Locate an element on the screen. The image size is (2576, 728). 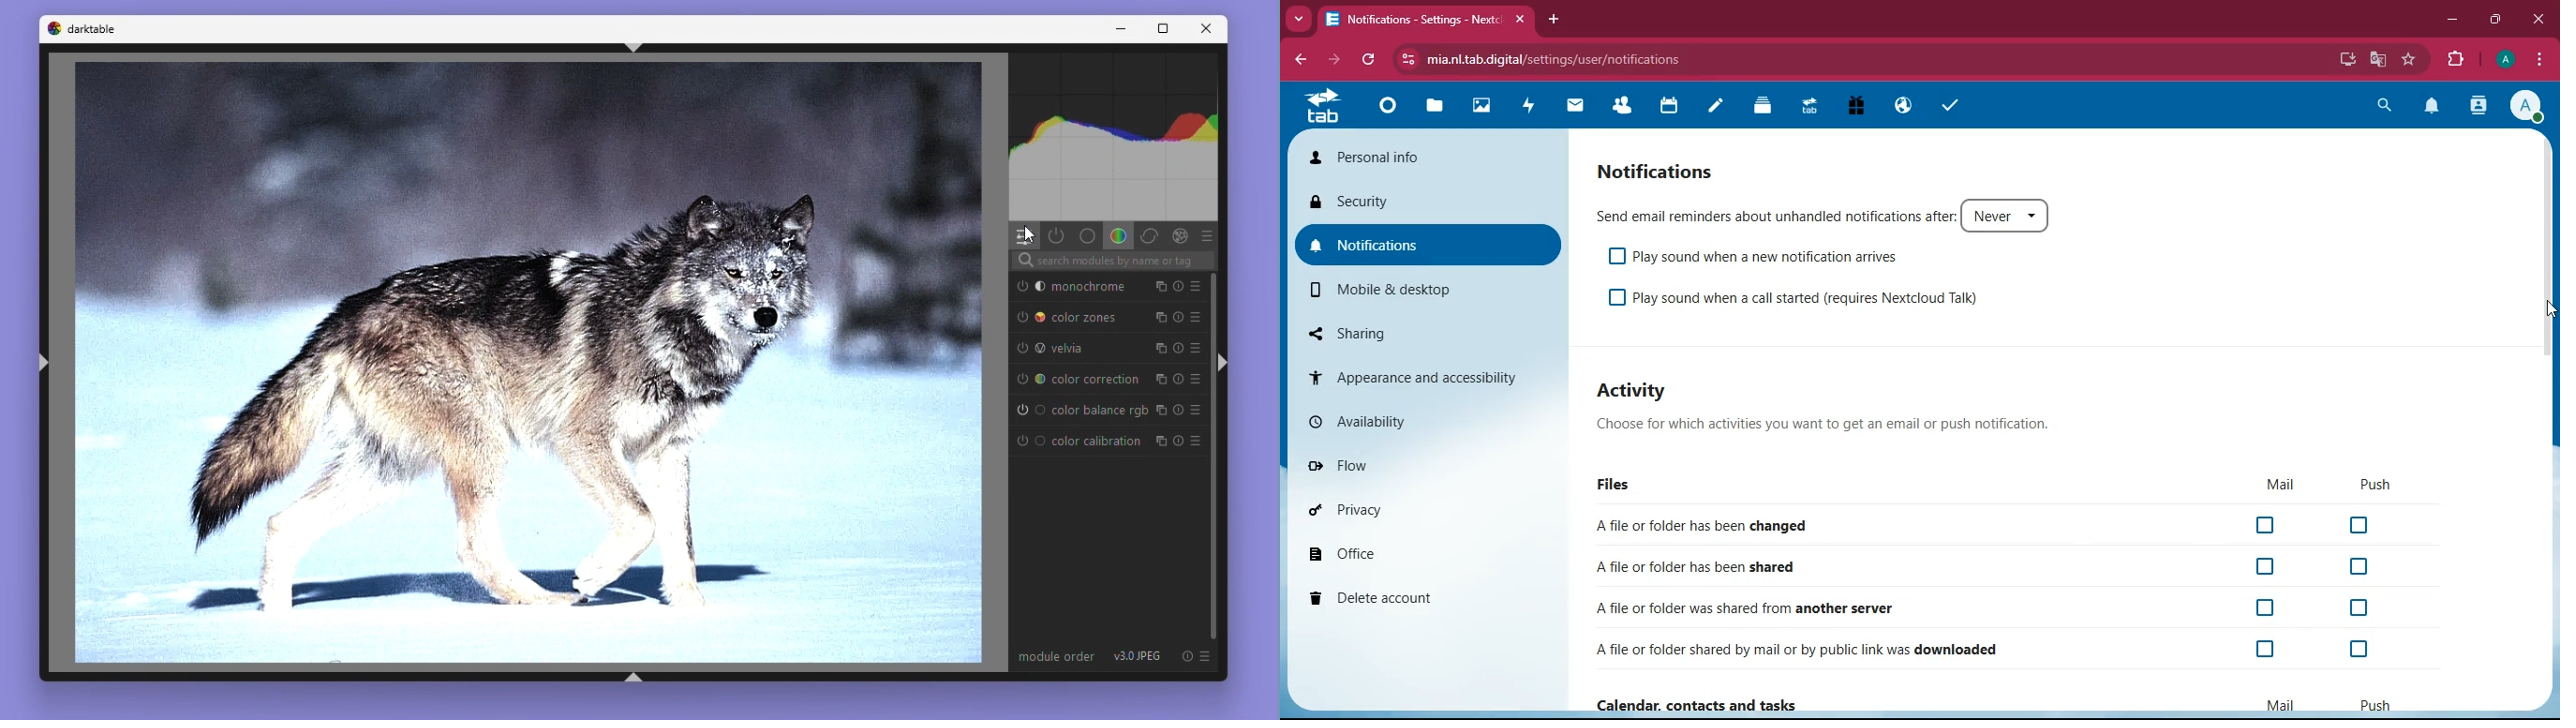
google translate is located at coordinates (2379, 59).